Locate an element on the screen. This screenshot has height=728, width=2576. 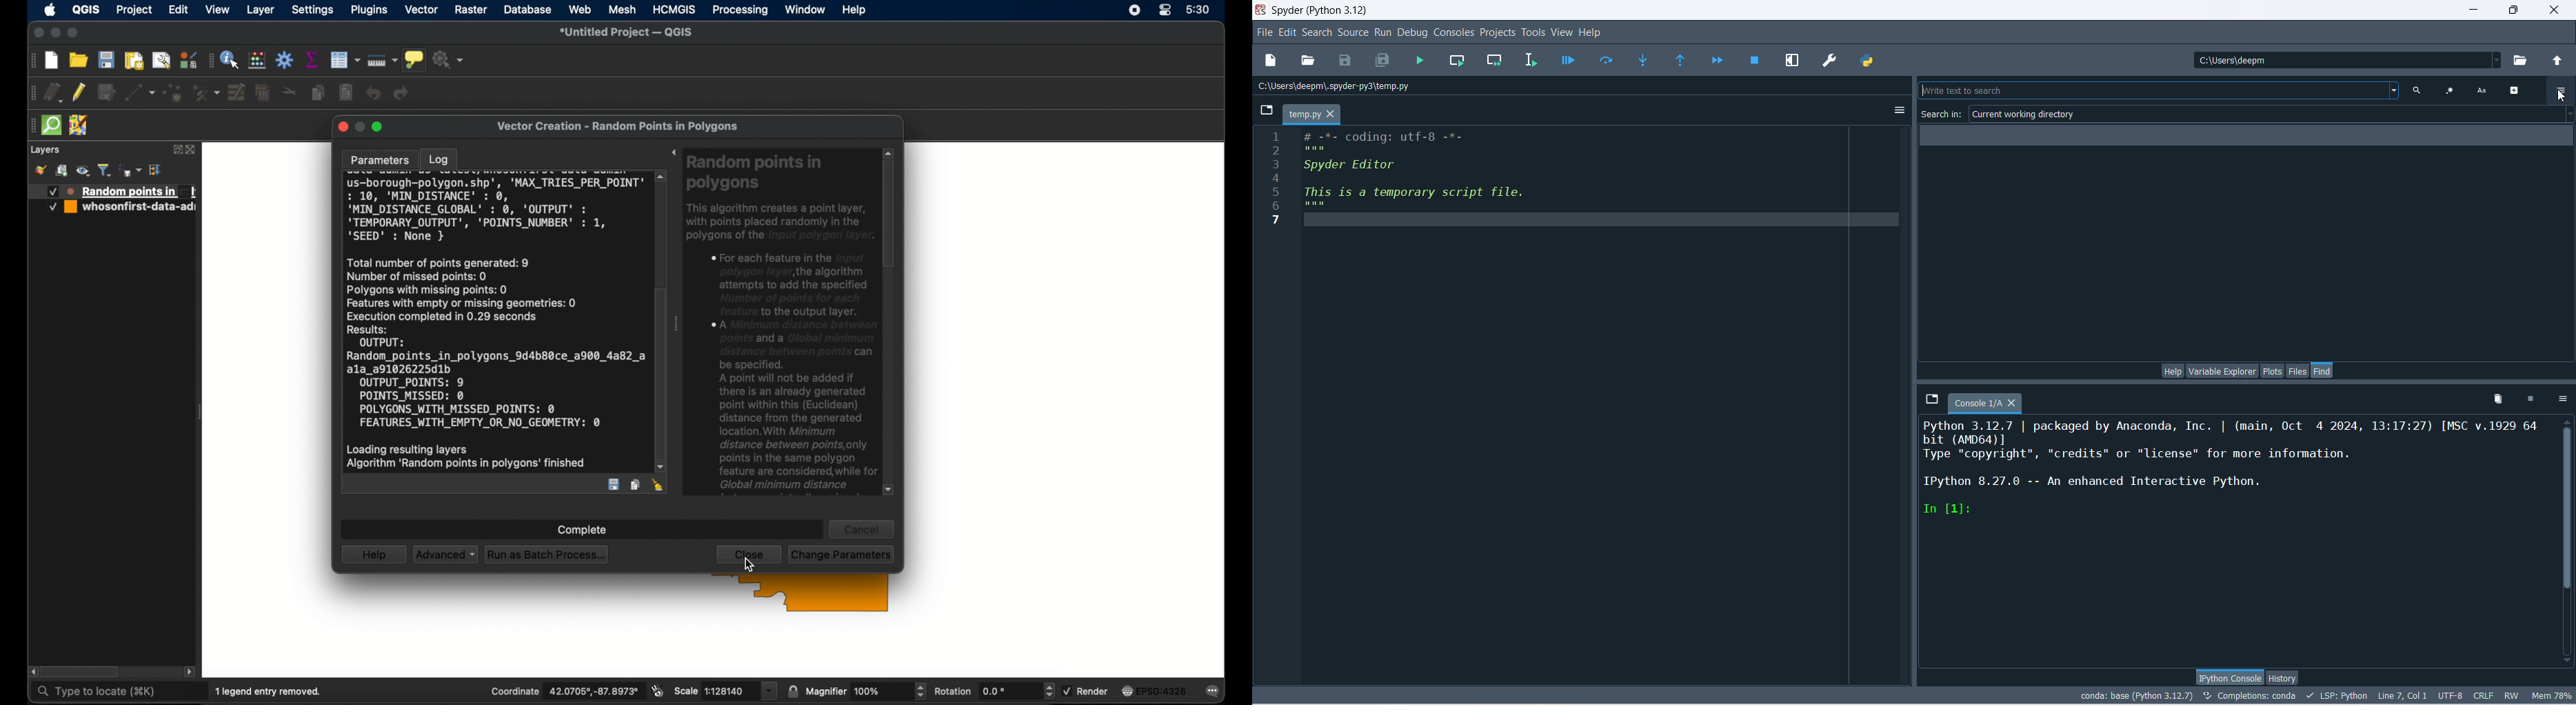
file is located at coordinates (1264, 32).